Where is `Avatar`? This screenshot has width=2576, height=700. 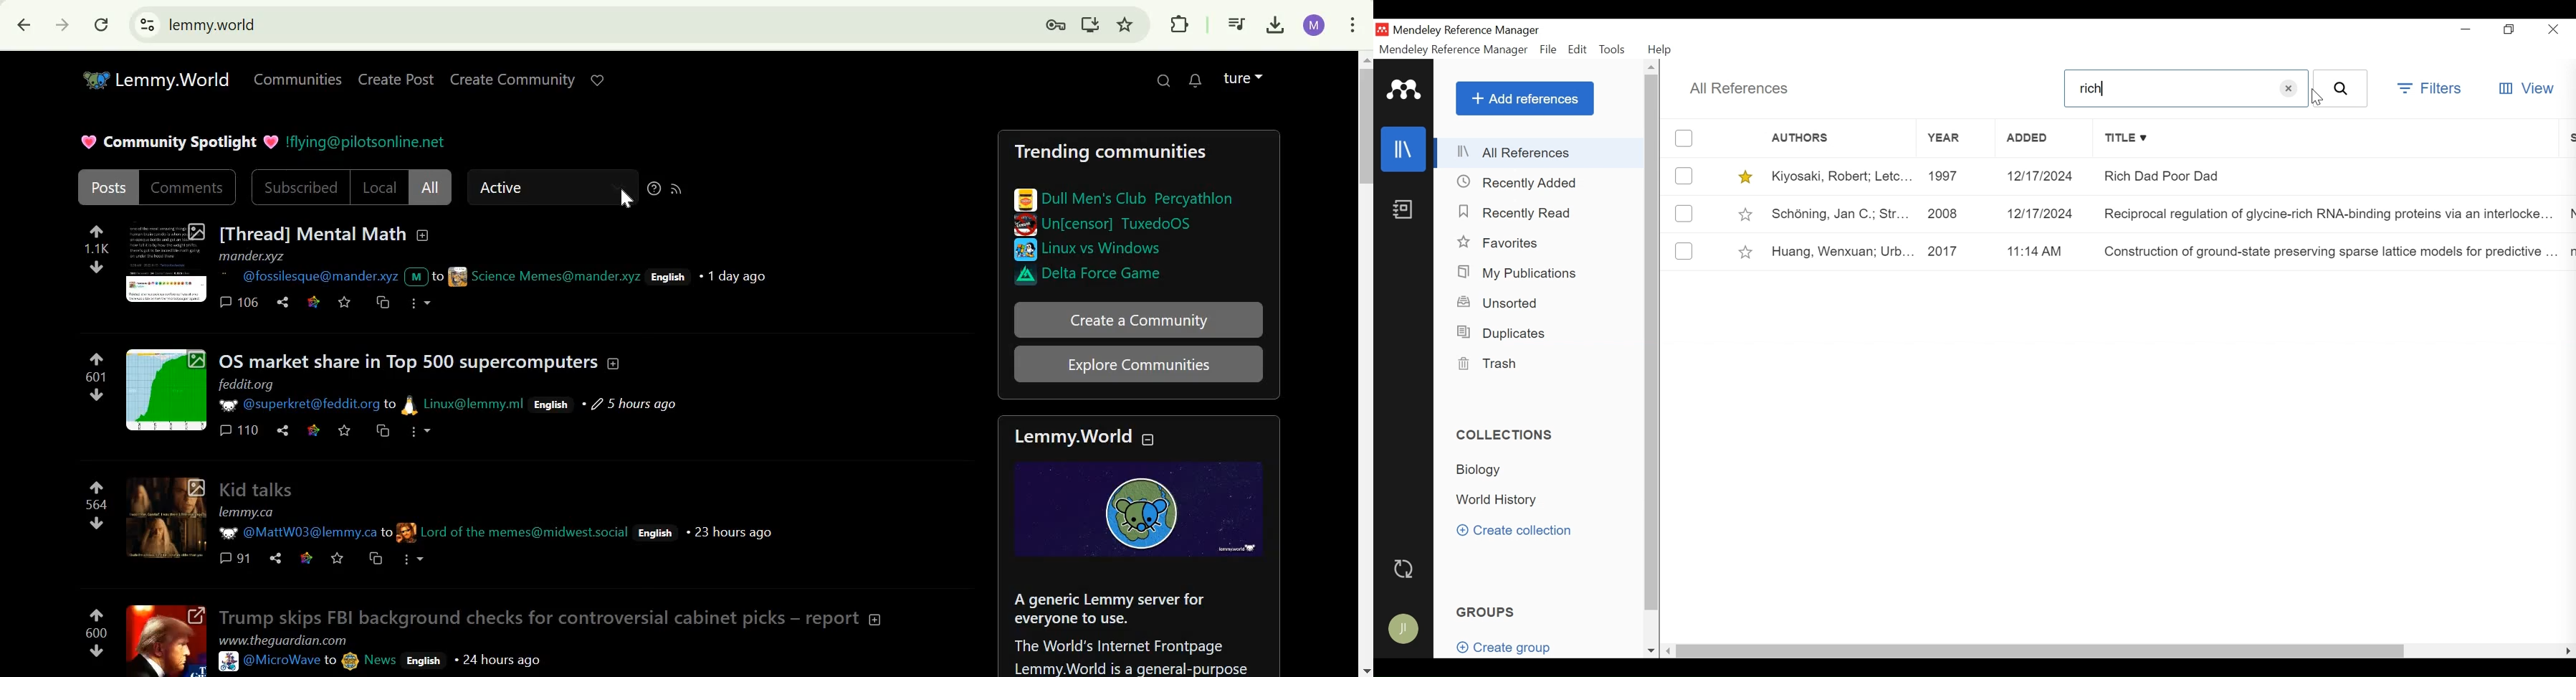
Avatar is located at coordinates (1406, 630).